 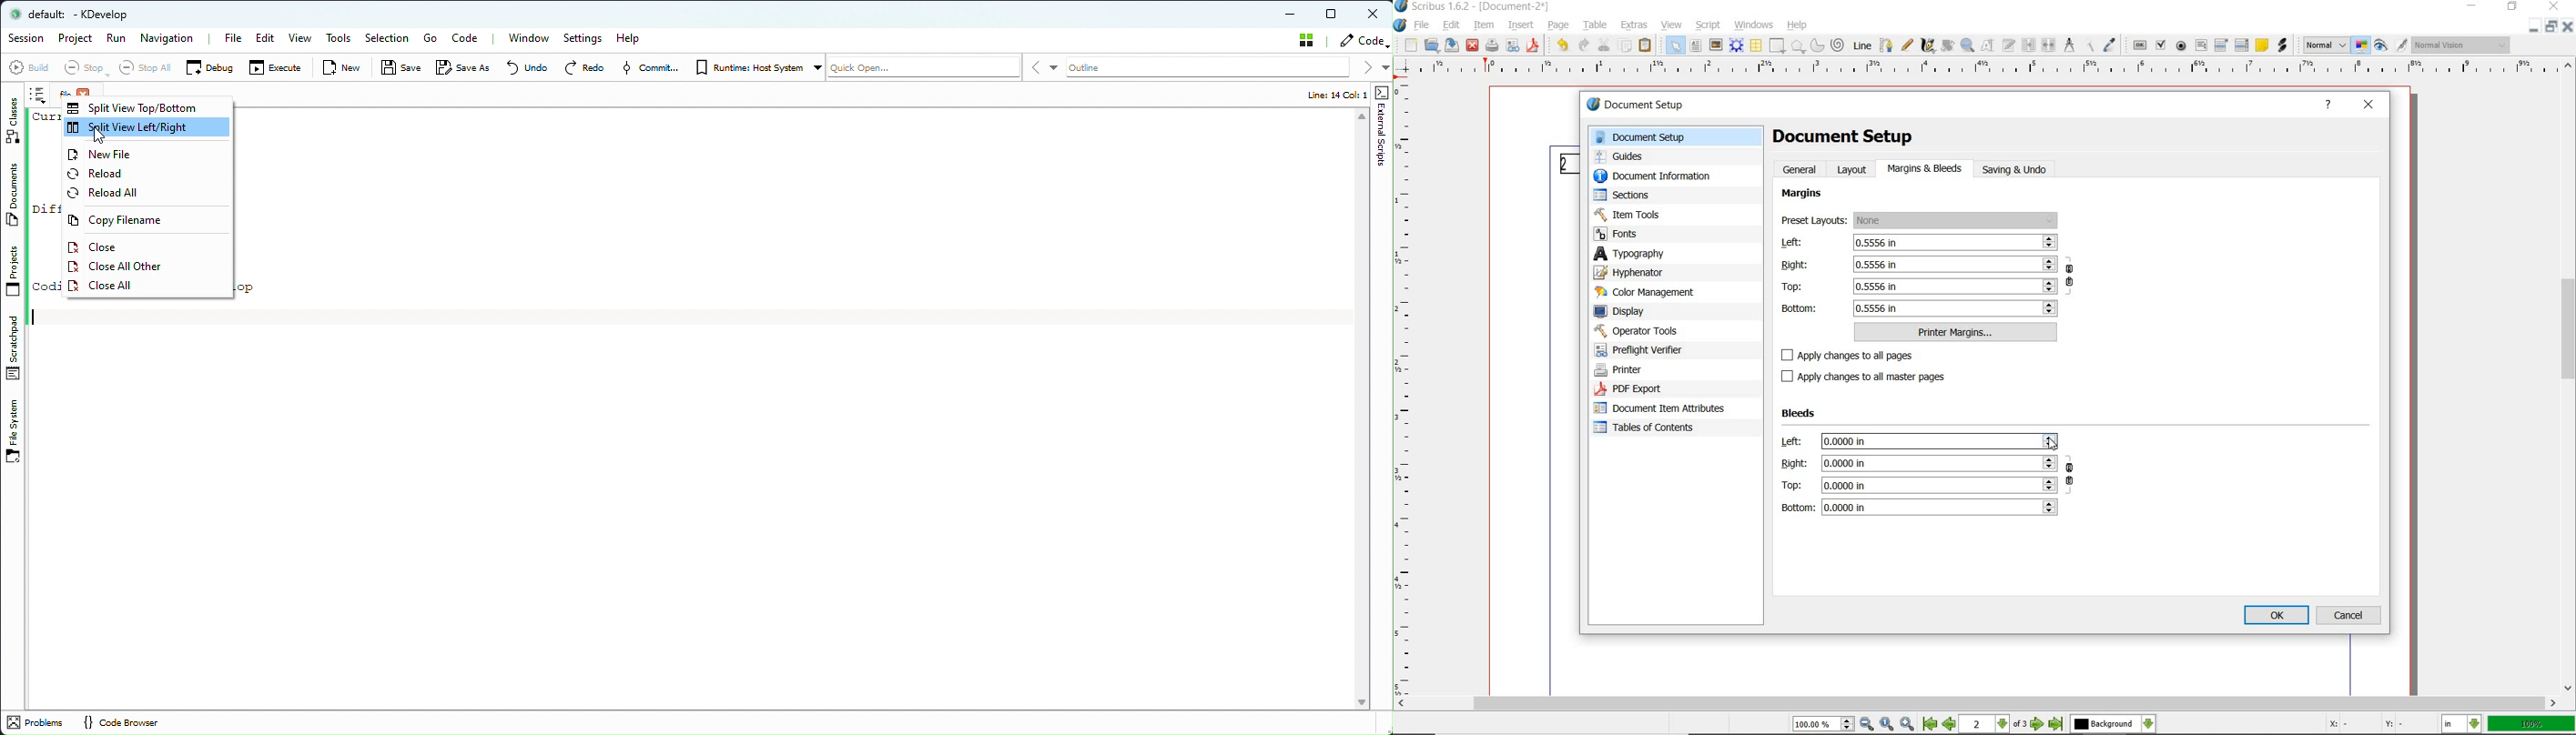 I want to click on toggle color management, so click(x=2362, y=47).